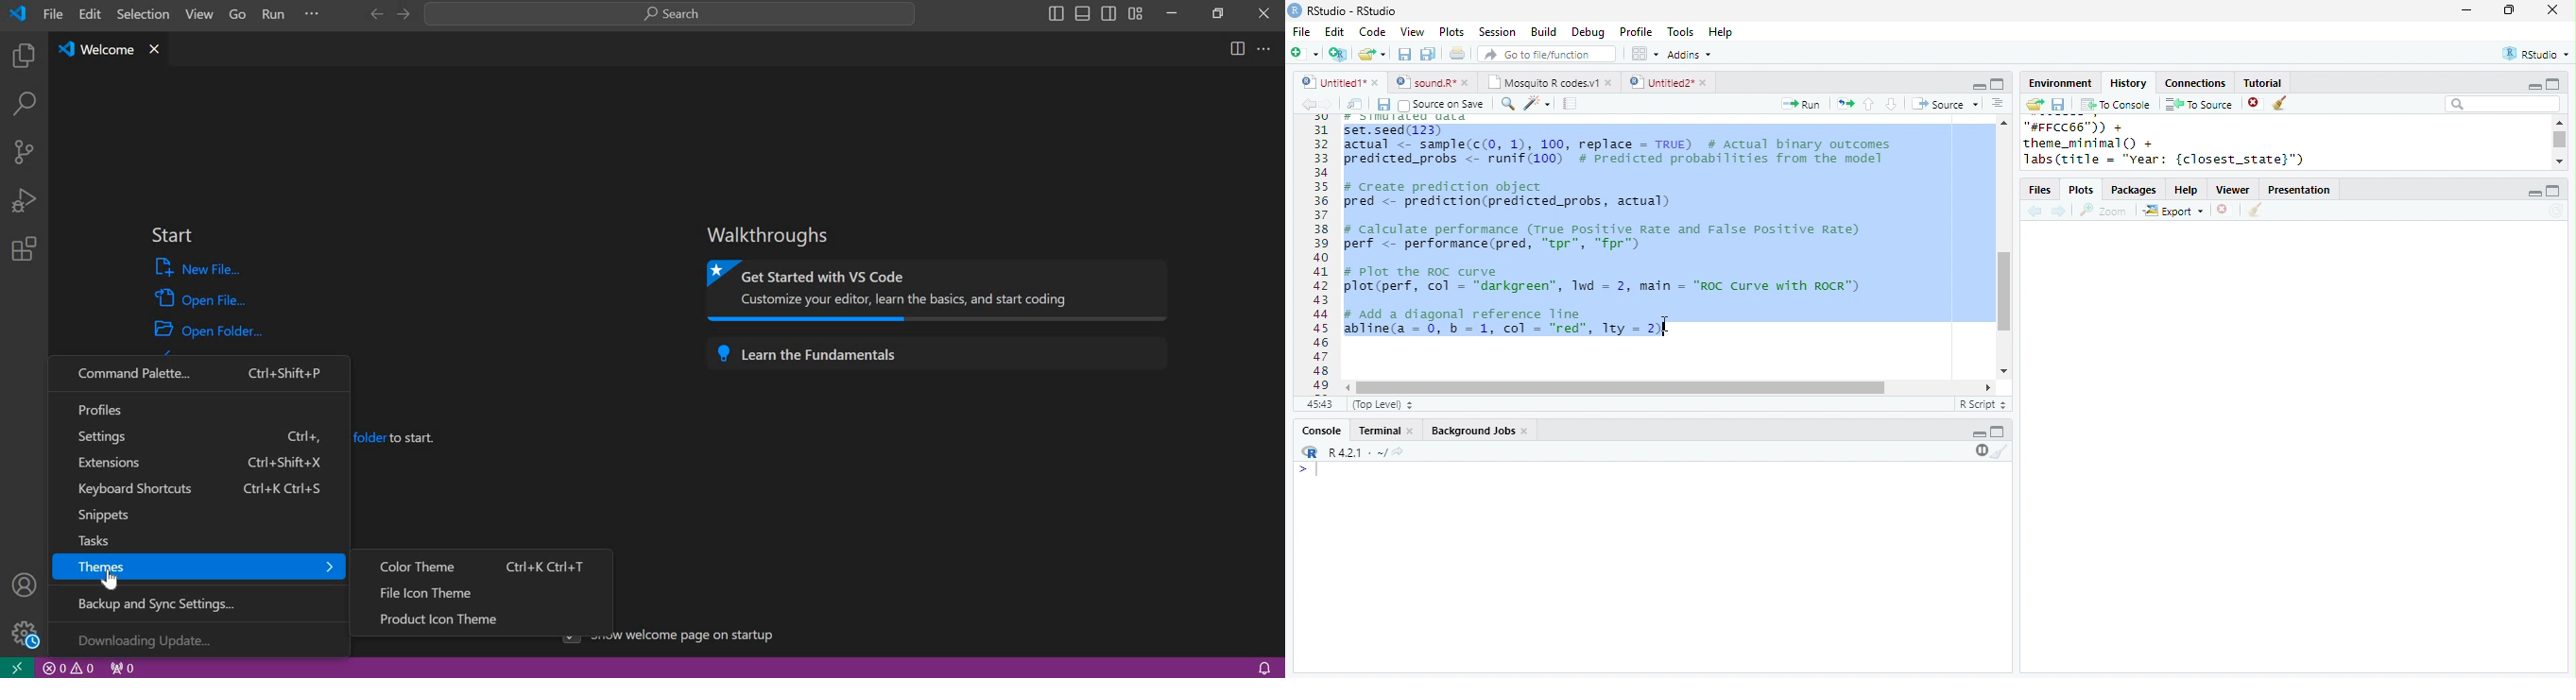  Describe the element at coordinates (1660, 81) in the screenshot. I see `Untitled 2` at that location.